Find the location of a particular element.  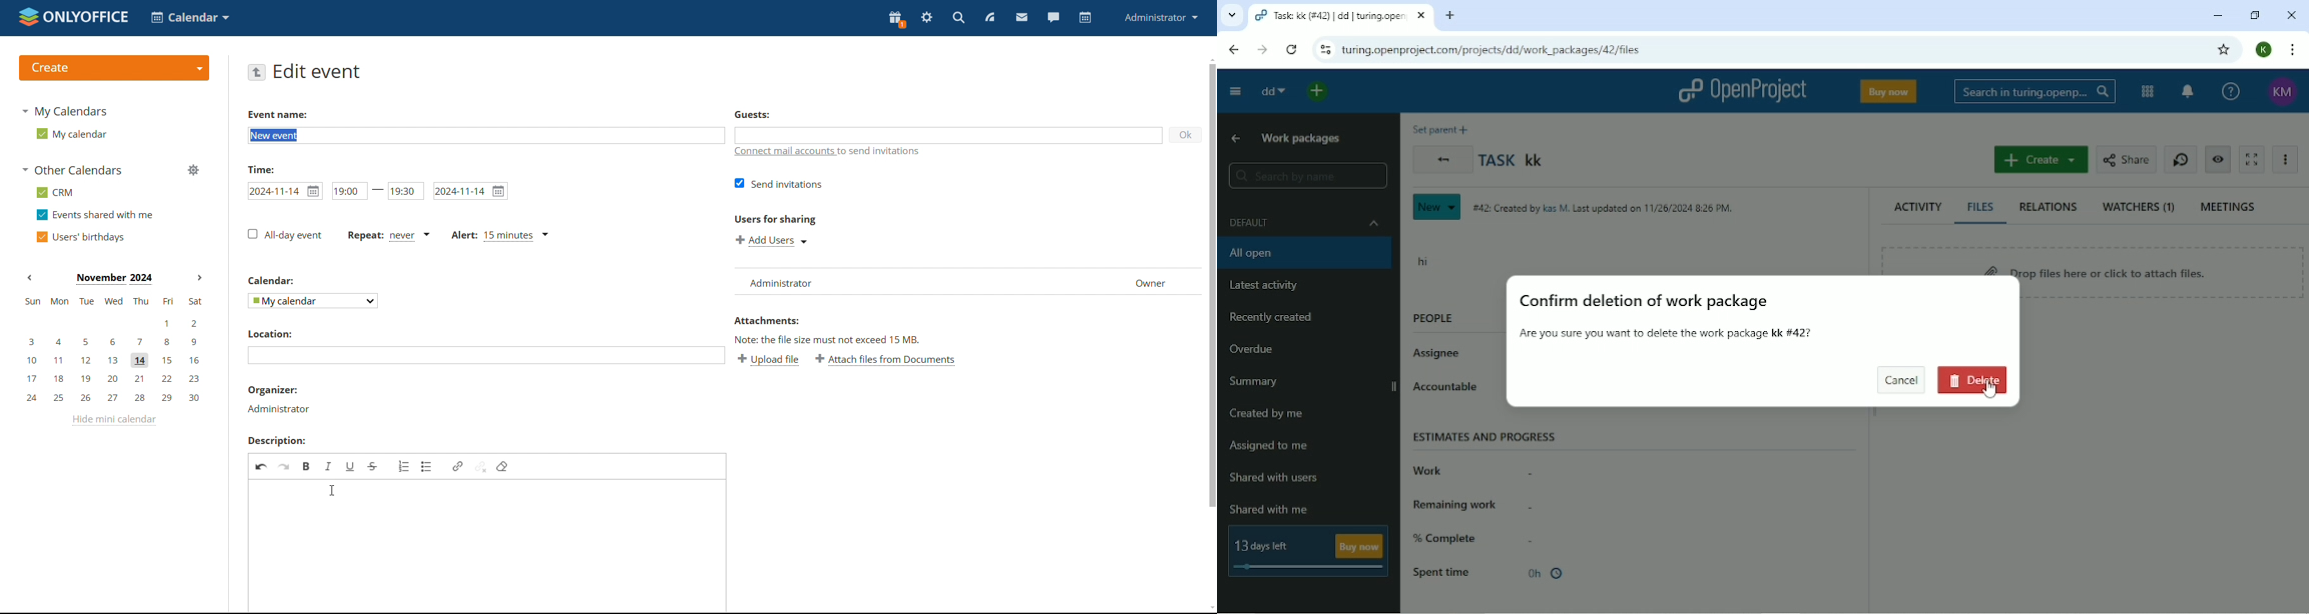

More is located at coordinates (2288, 161).